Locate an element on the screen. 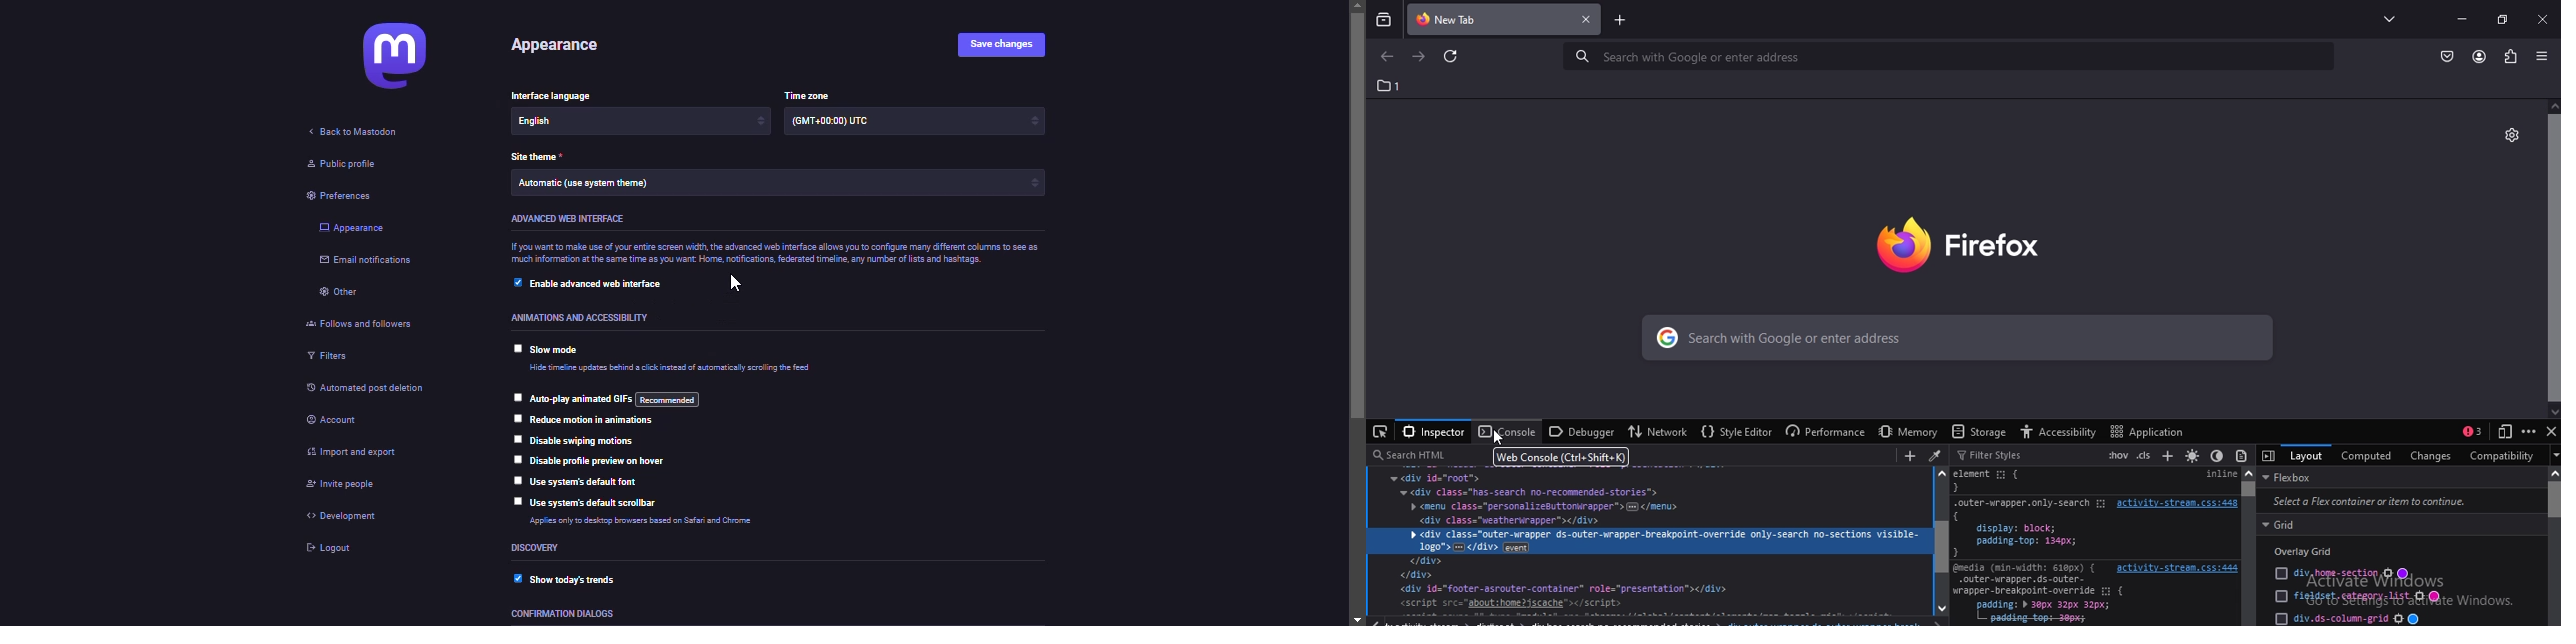 The image size is (2576, 644). click to select is located at coordinates (514, 479).